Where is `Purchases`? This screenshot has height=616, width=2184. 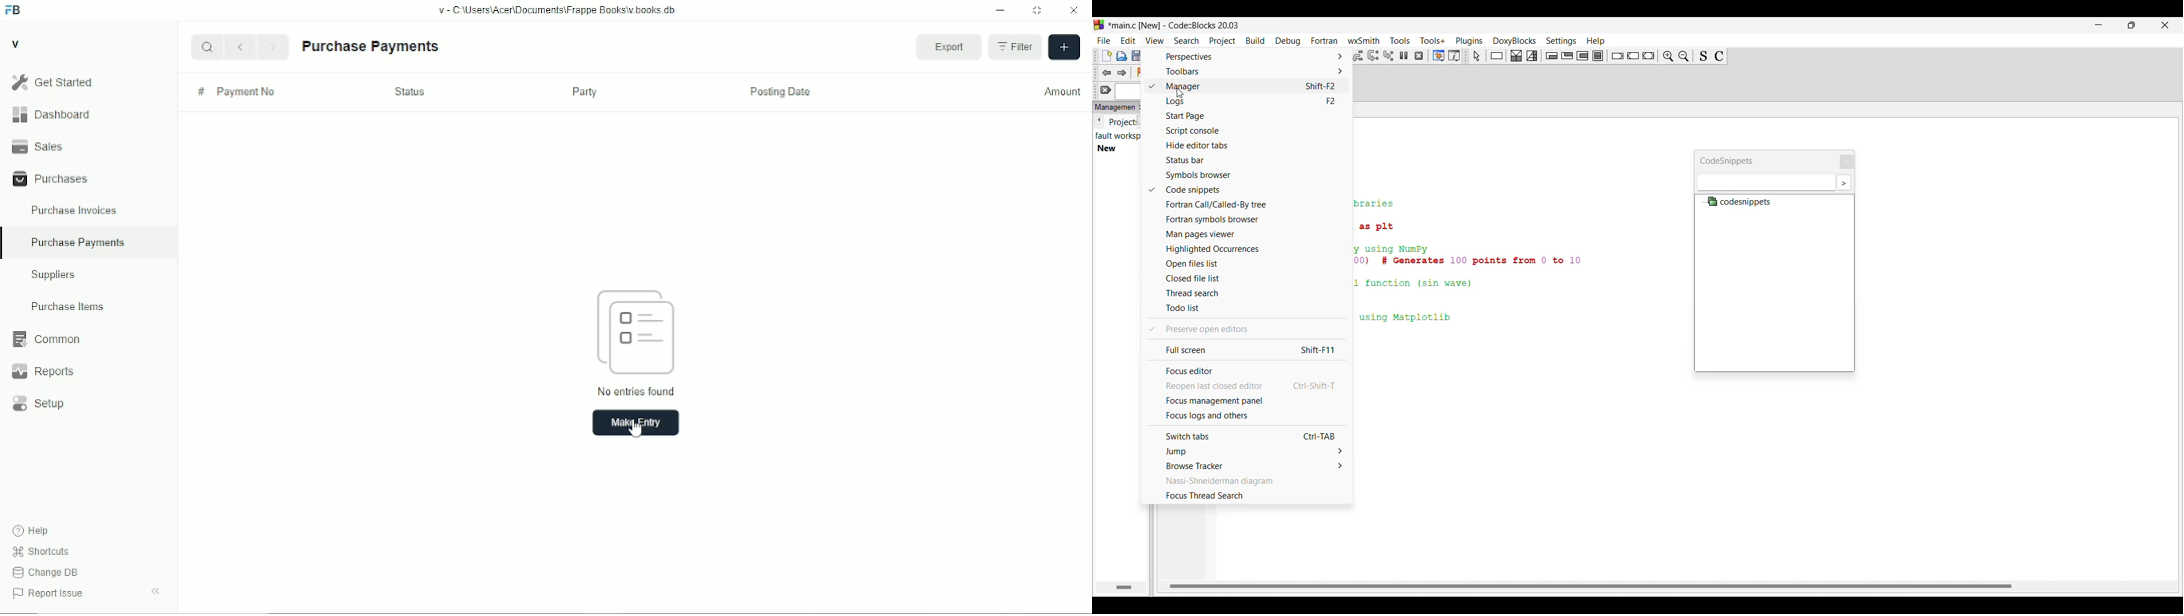 Purchases is located at coordinates (88, 178).